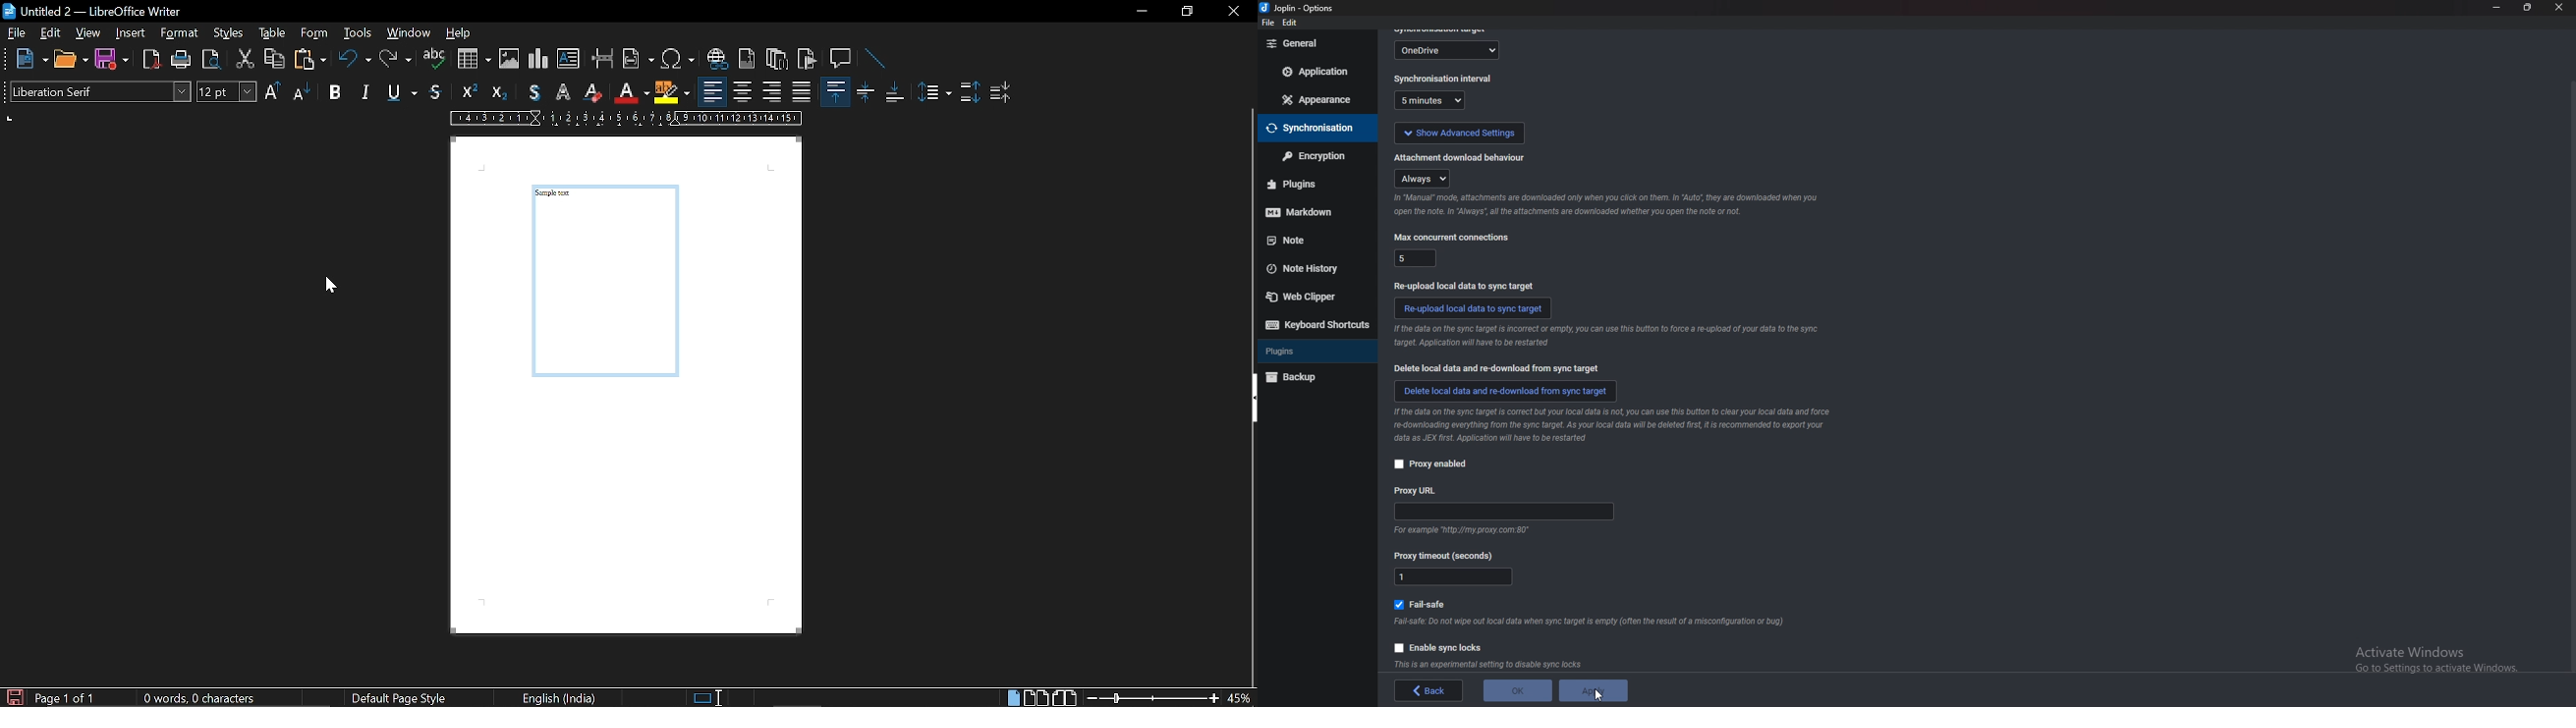  Describe the element at coordinates (1461, 156) in the screenshot. I see `attachment download behaviour` at that location.